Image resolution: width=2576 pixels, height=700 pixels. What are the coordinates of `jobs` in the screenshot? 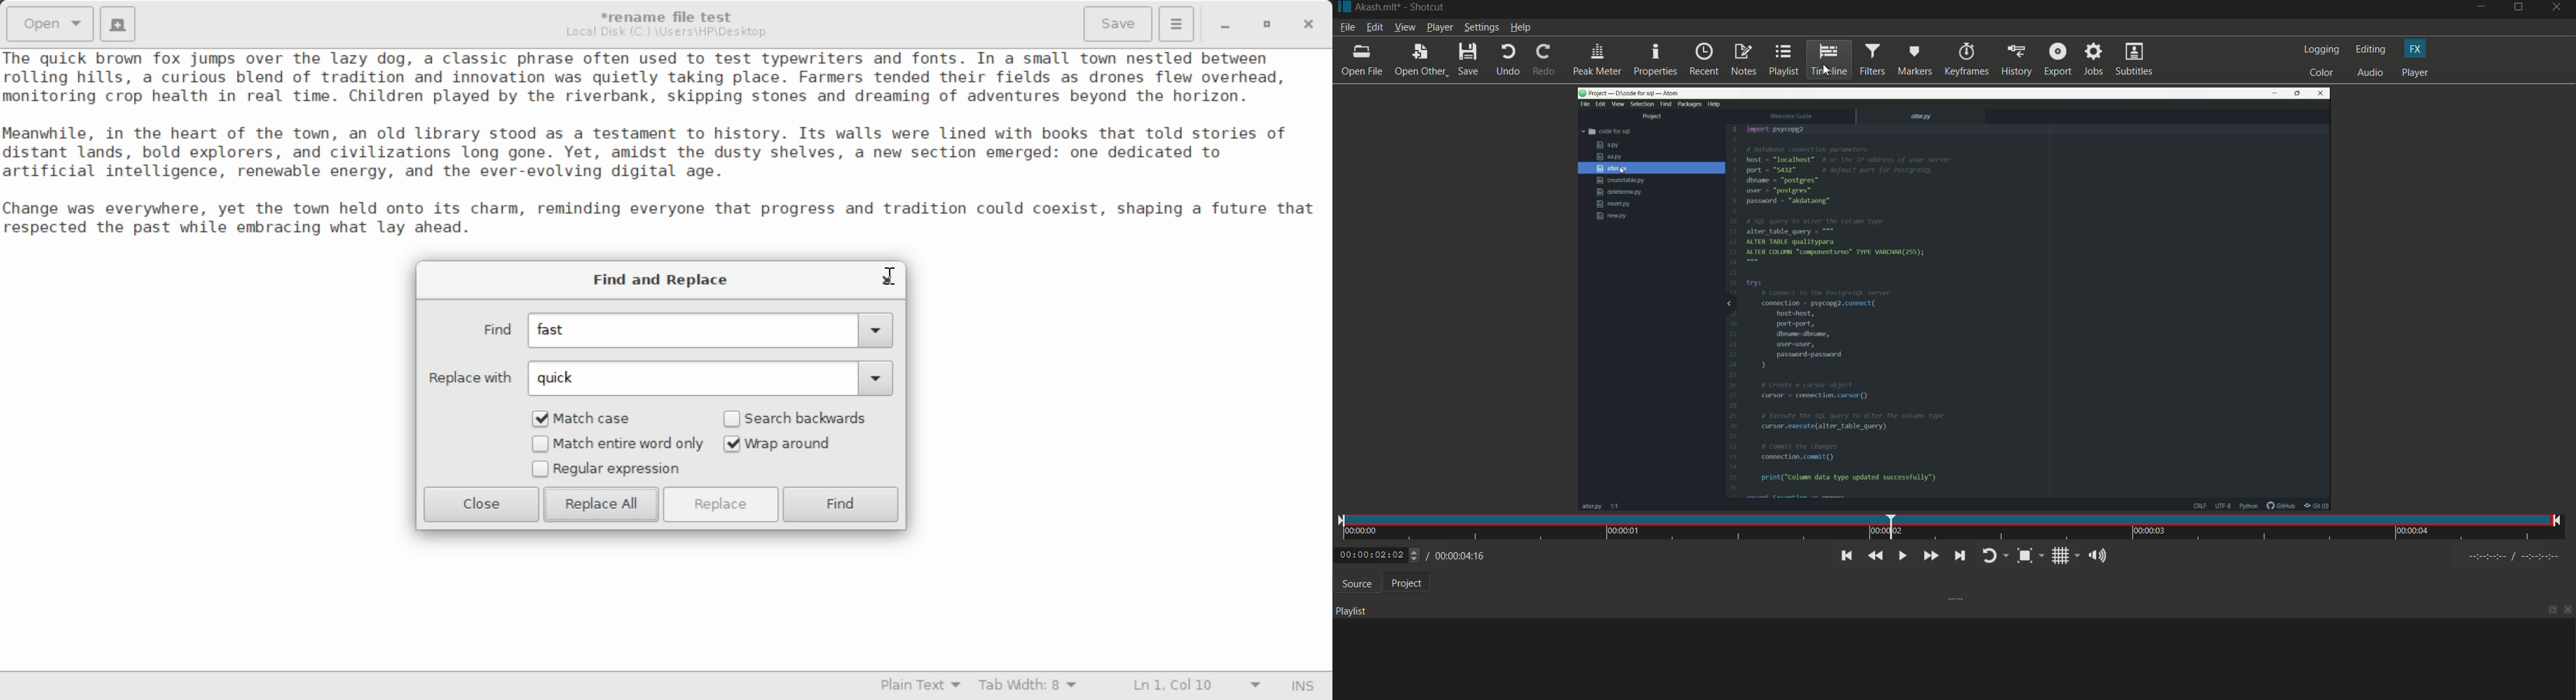 It's located at (2093, 60).